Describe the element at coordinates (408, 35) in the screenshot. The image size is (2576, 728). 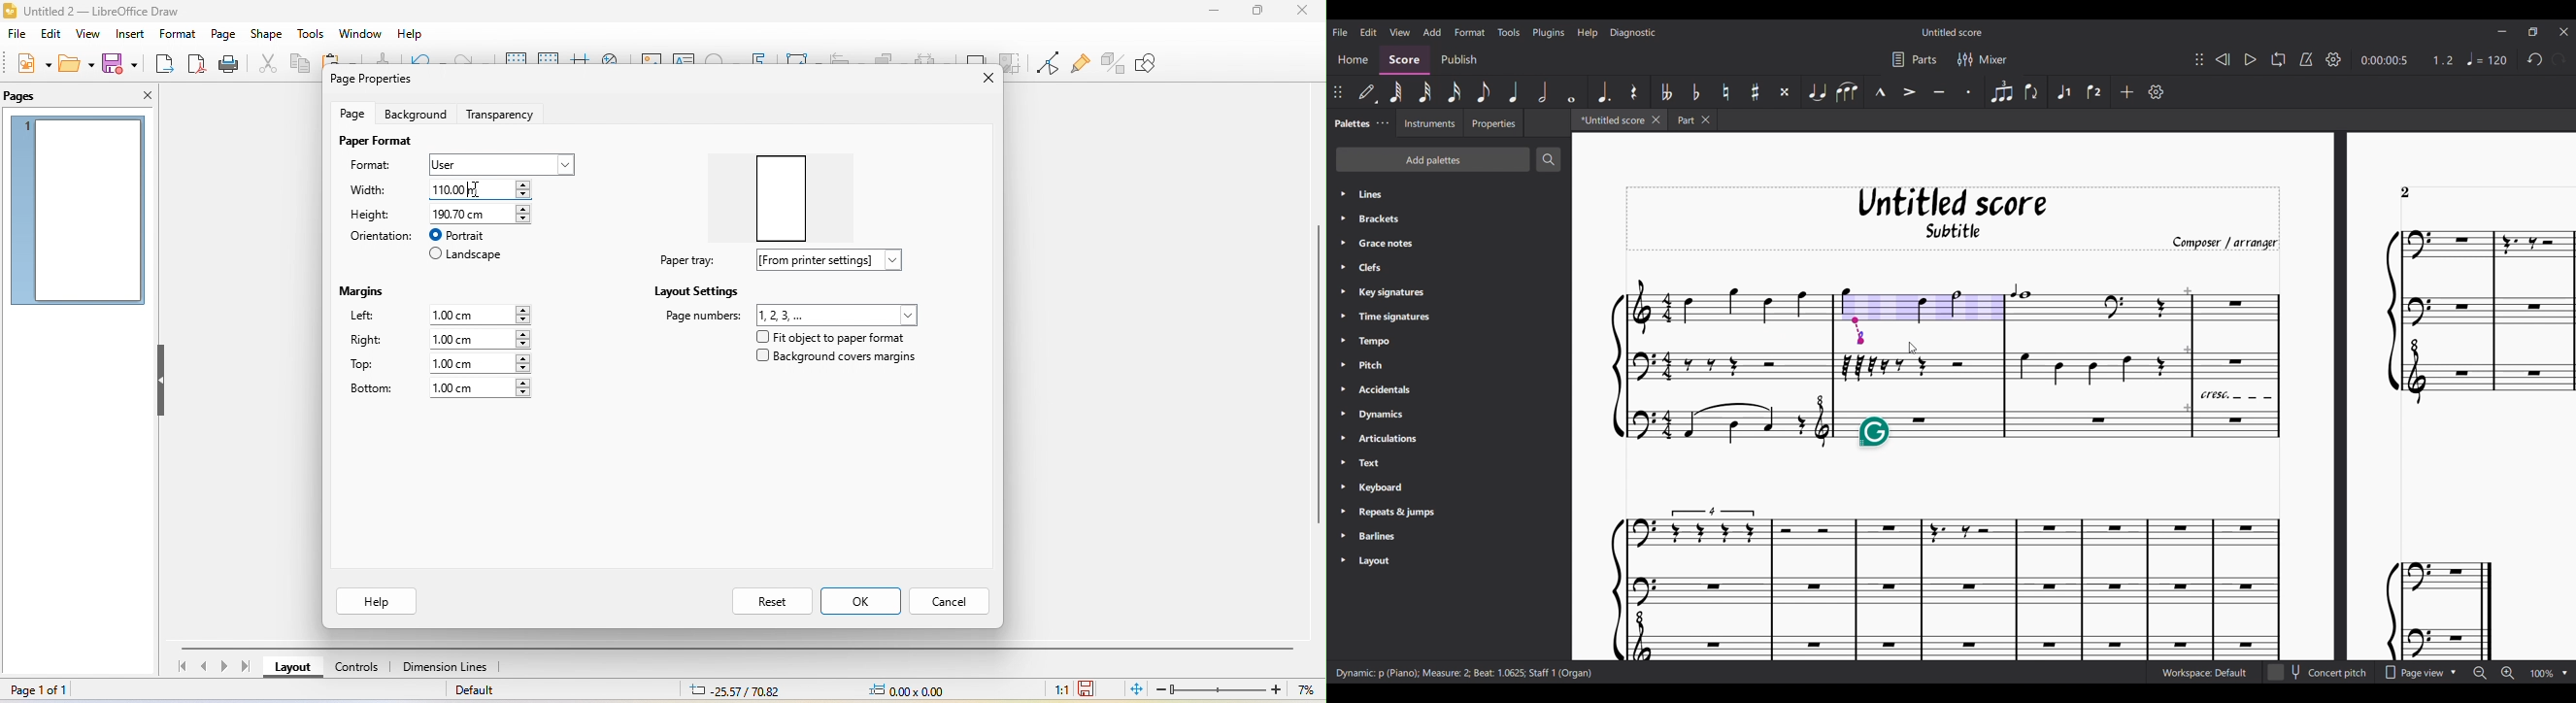
I see `help` at that location.